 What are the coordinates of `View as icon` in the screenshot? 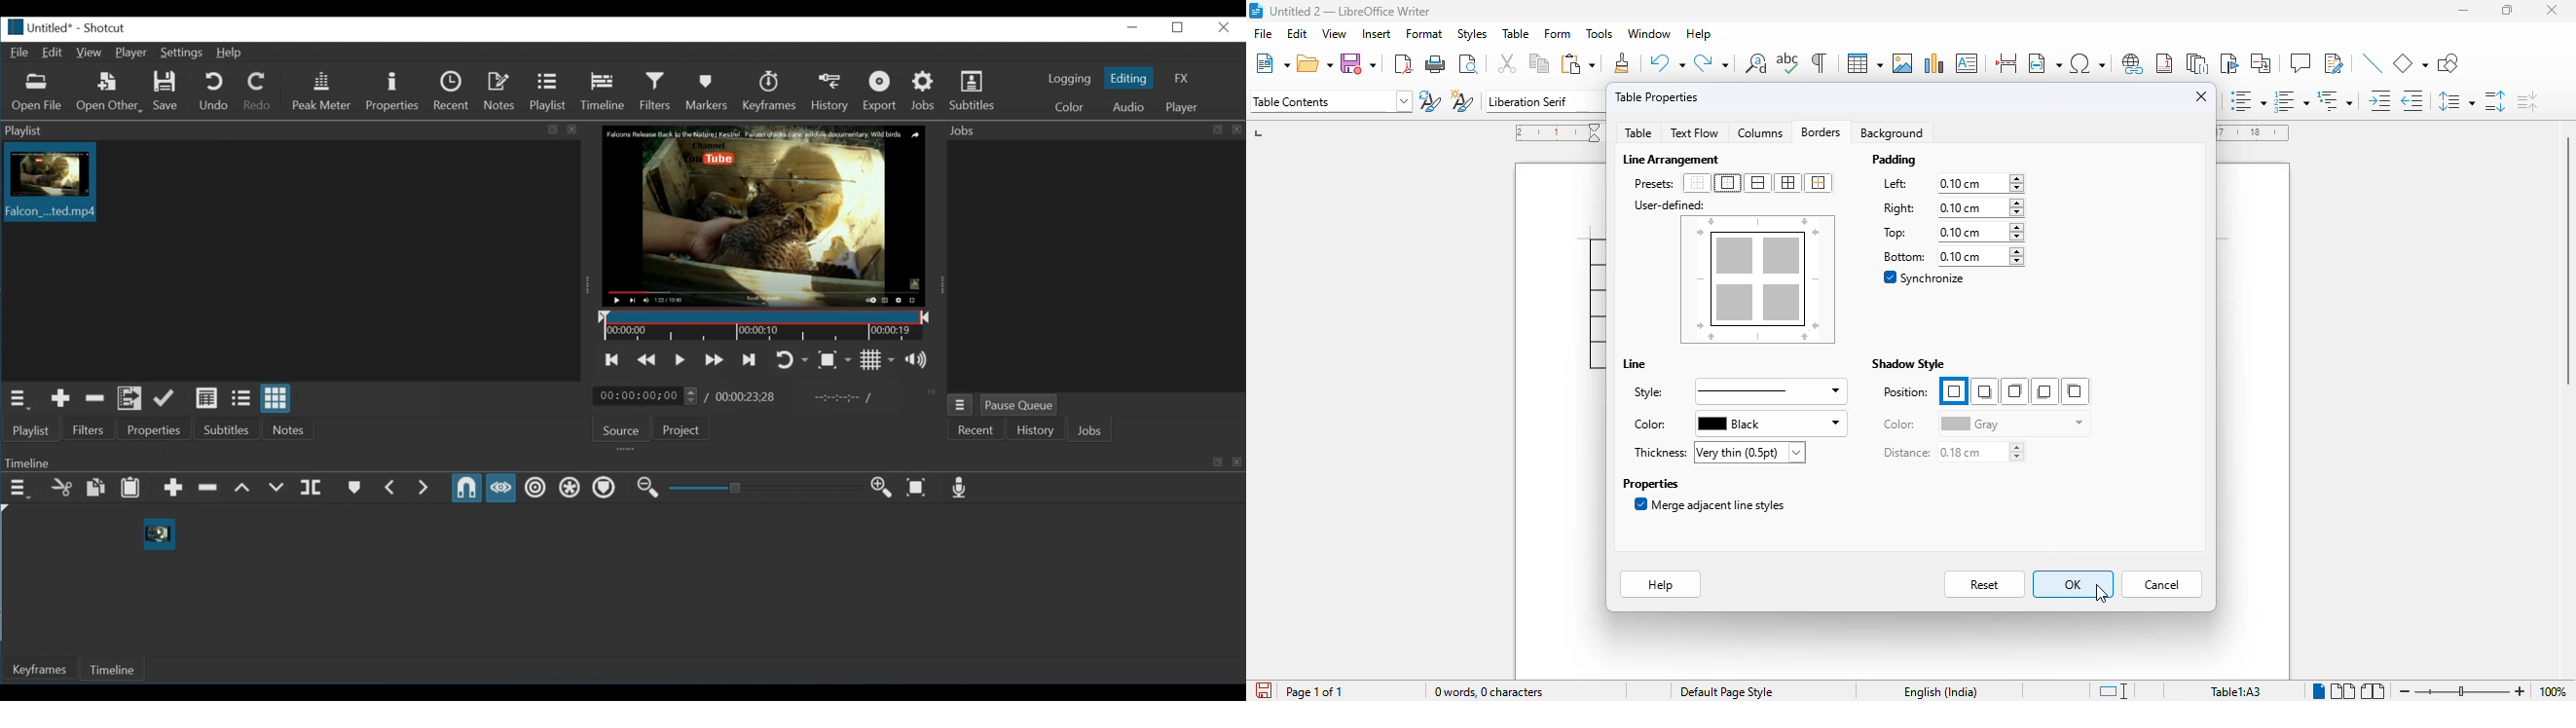 It's located at (277, 398).